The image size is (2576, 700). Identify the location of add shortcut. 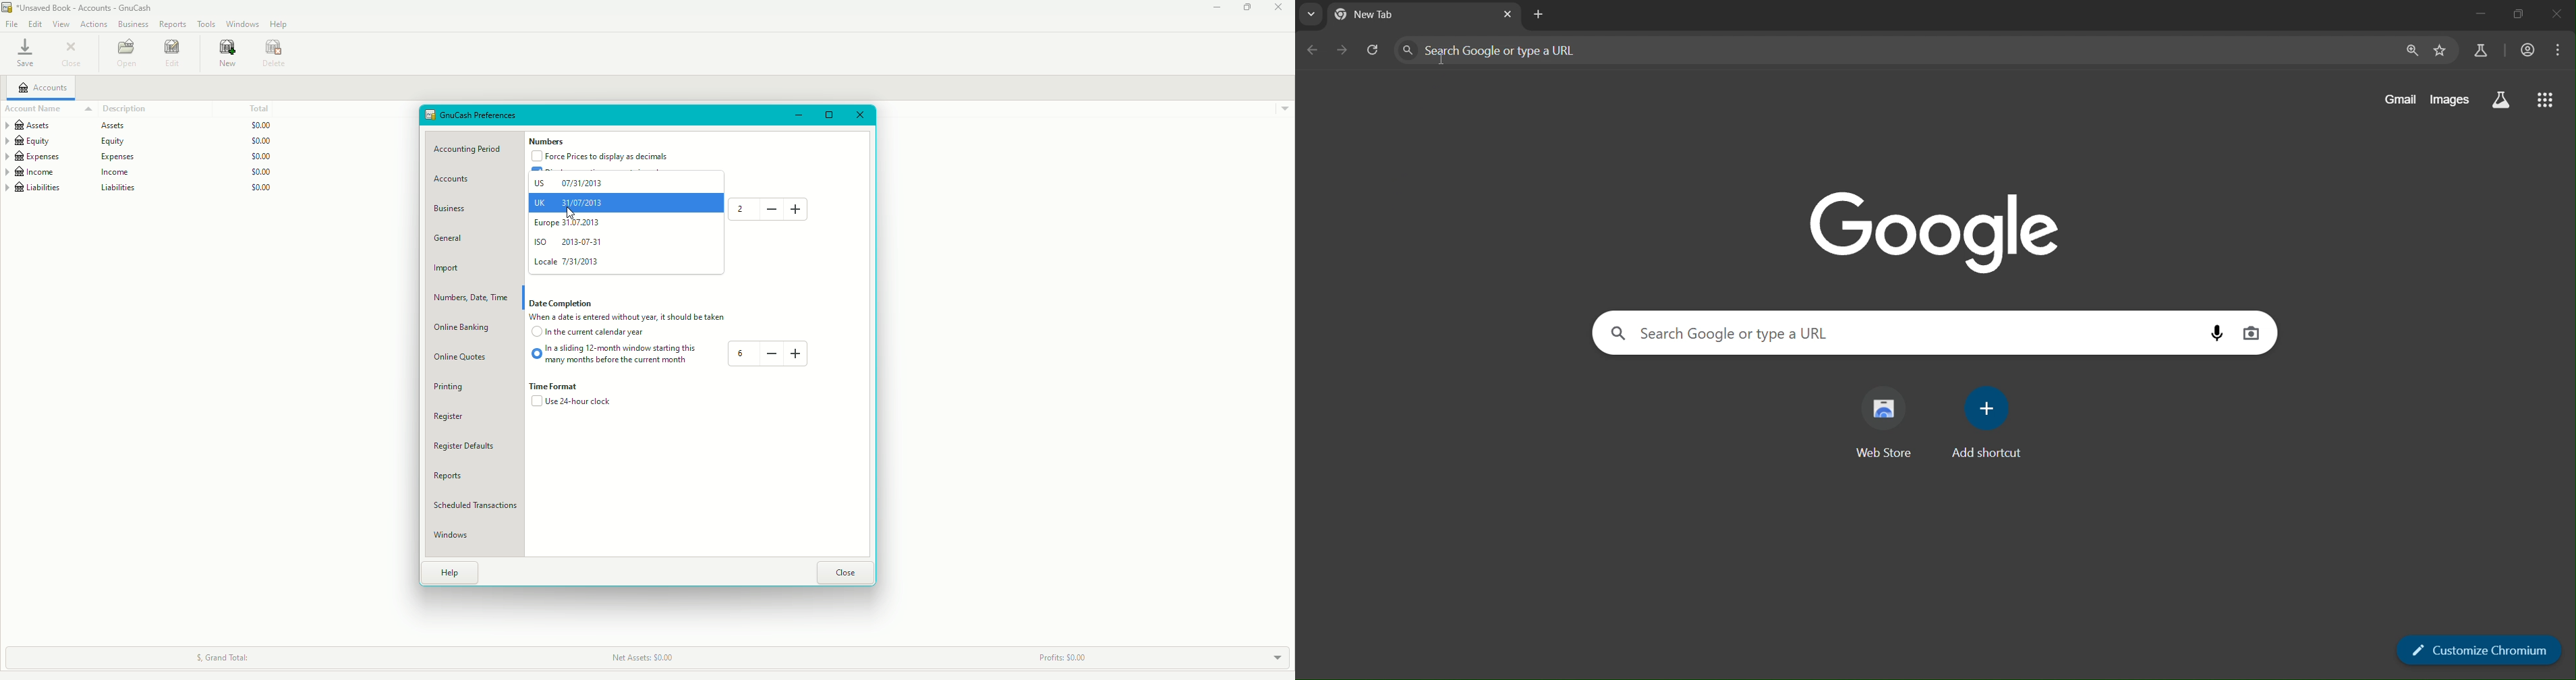
(1990, 423).